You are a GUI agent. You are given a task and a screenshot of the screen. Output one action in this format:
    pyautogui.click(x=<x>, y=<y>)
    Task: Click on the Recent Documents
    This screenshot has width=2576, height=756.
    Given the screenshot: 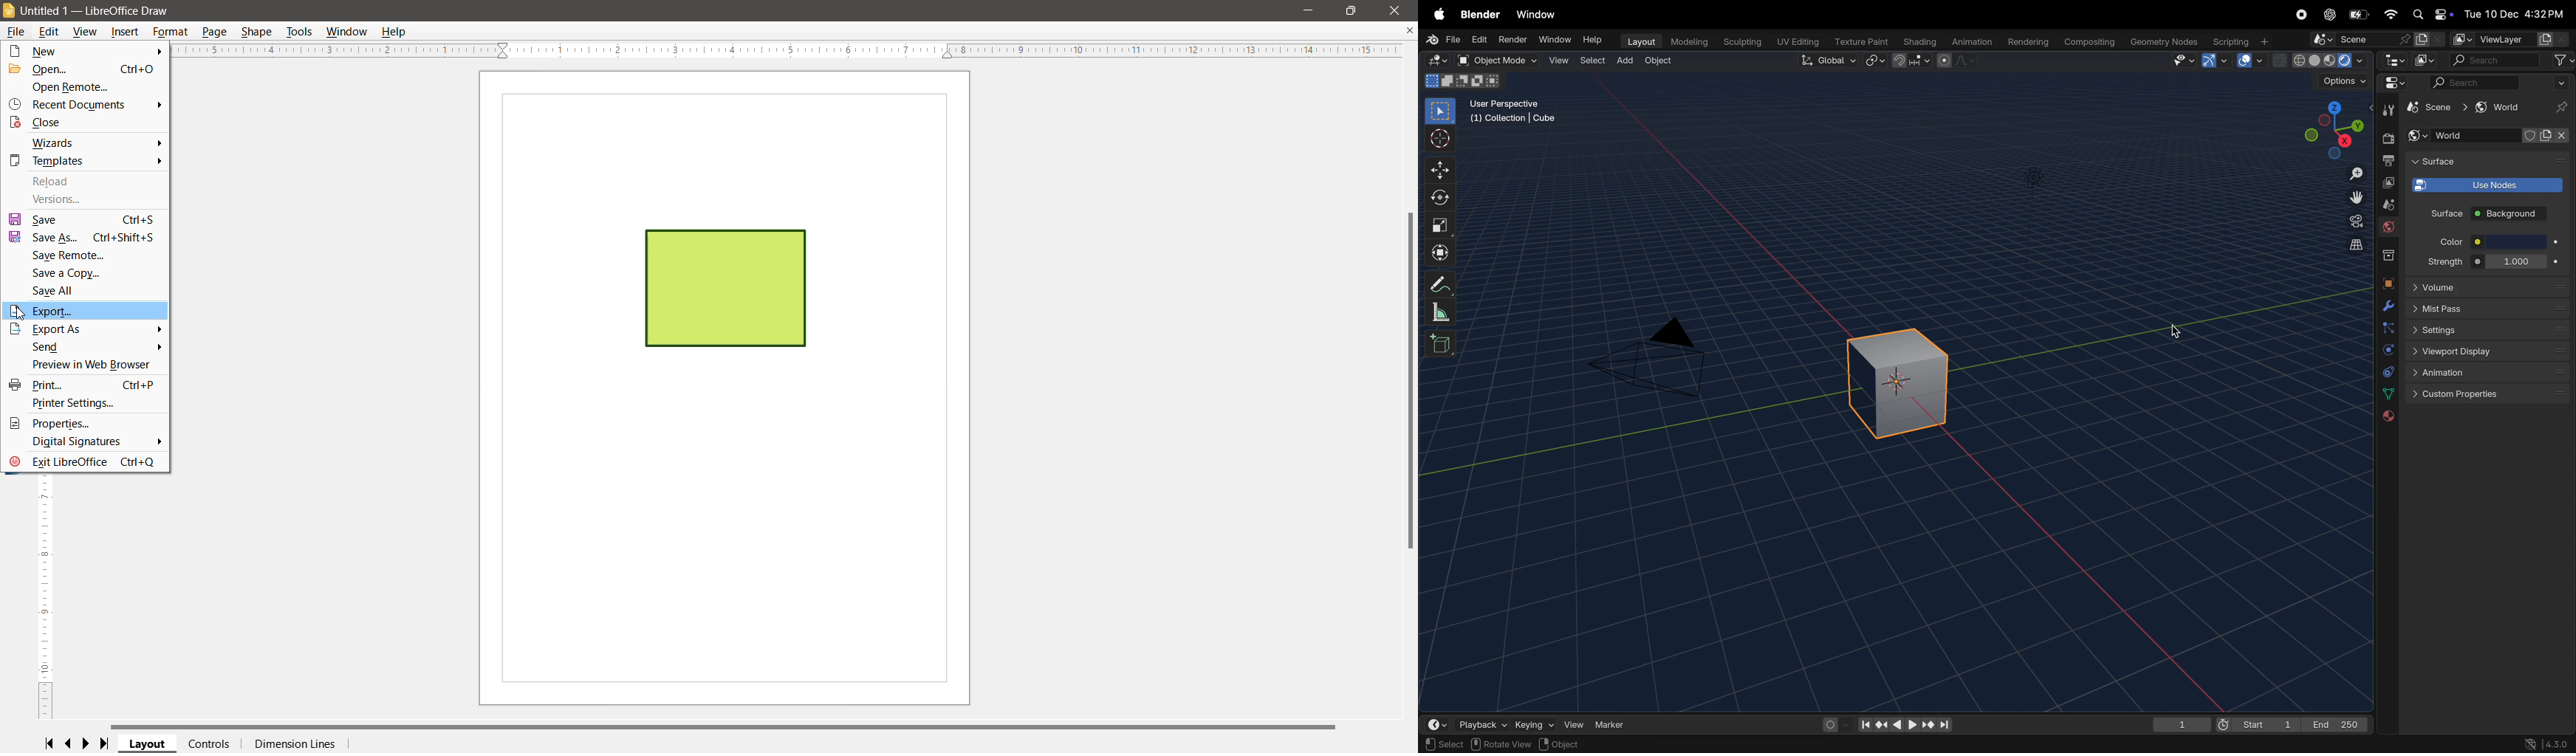 What is the action you would take?
    pyautogui.click(x=69, y=104)
    